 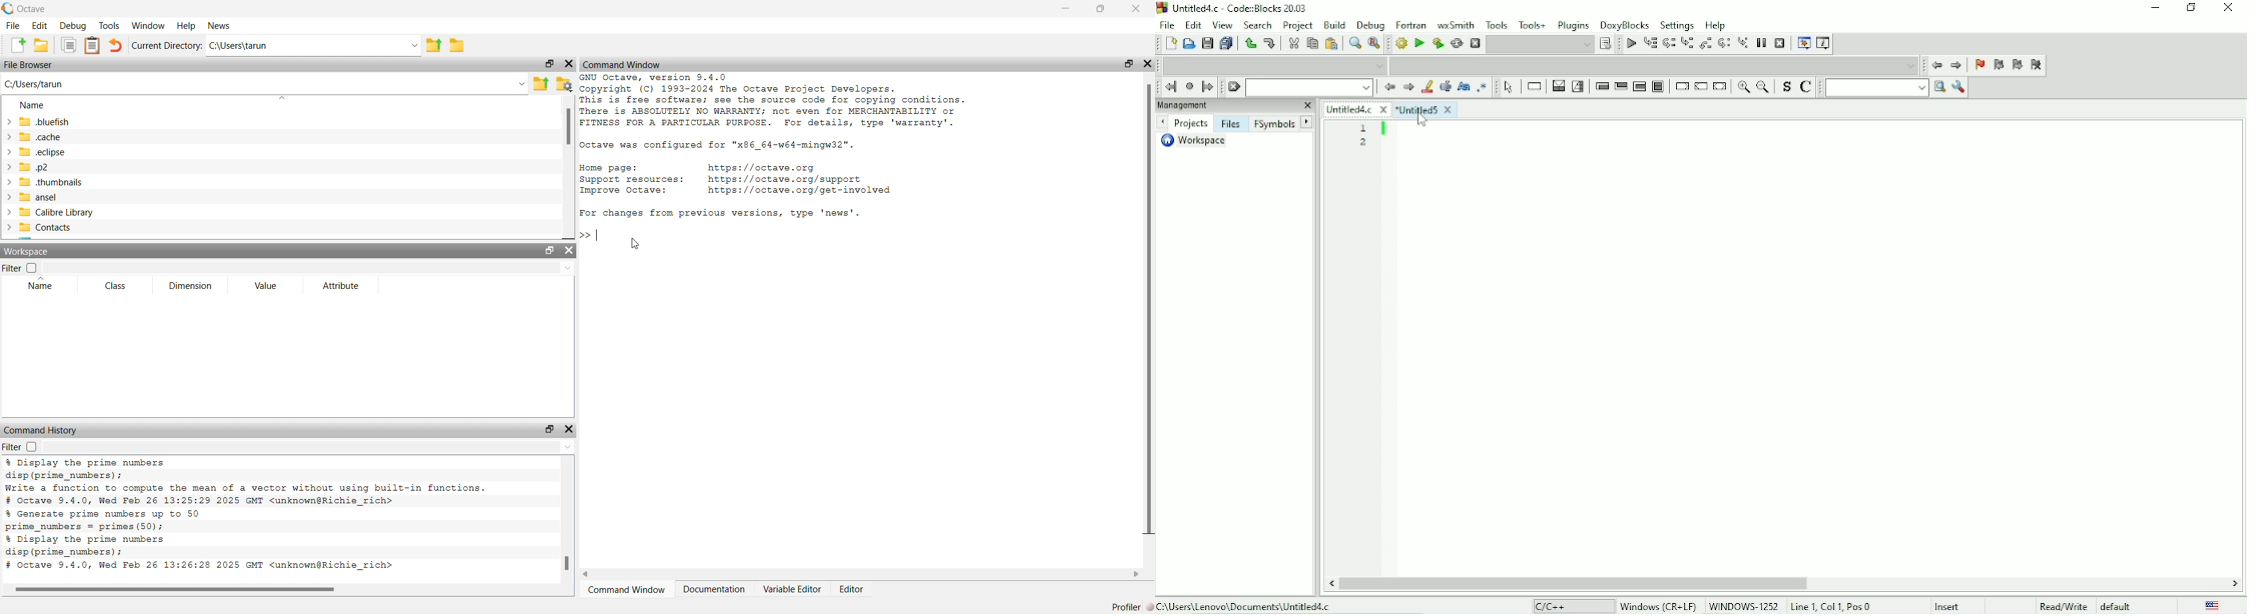 I want to click on Run search, so click(x=1876, y=88).